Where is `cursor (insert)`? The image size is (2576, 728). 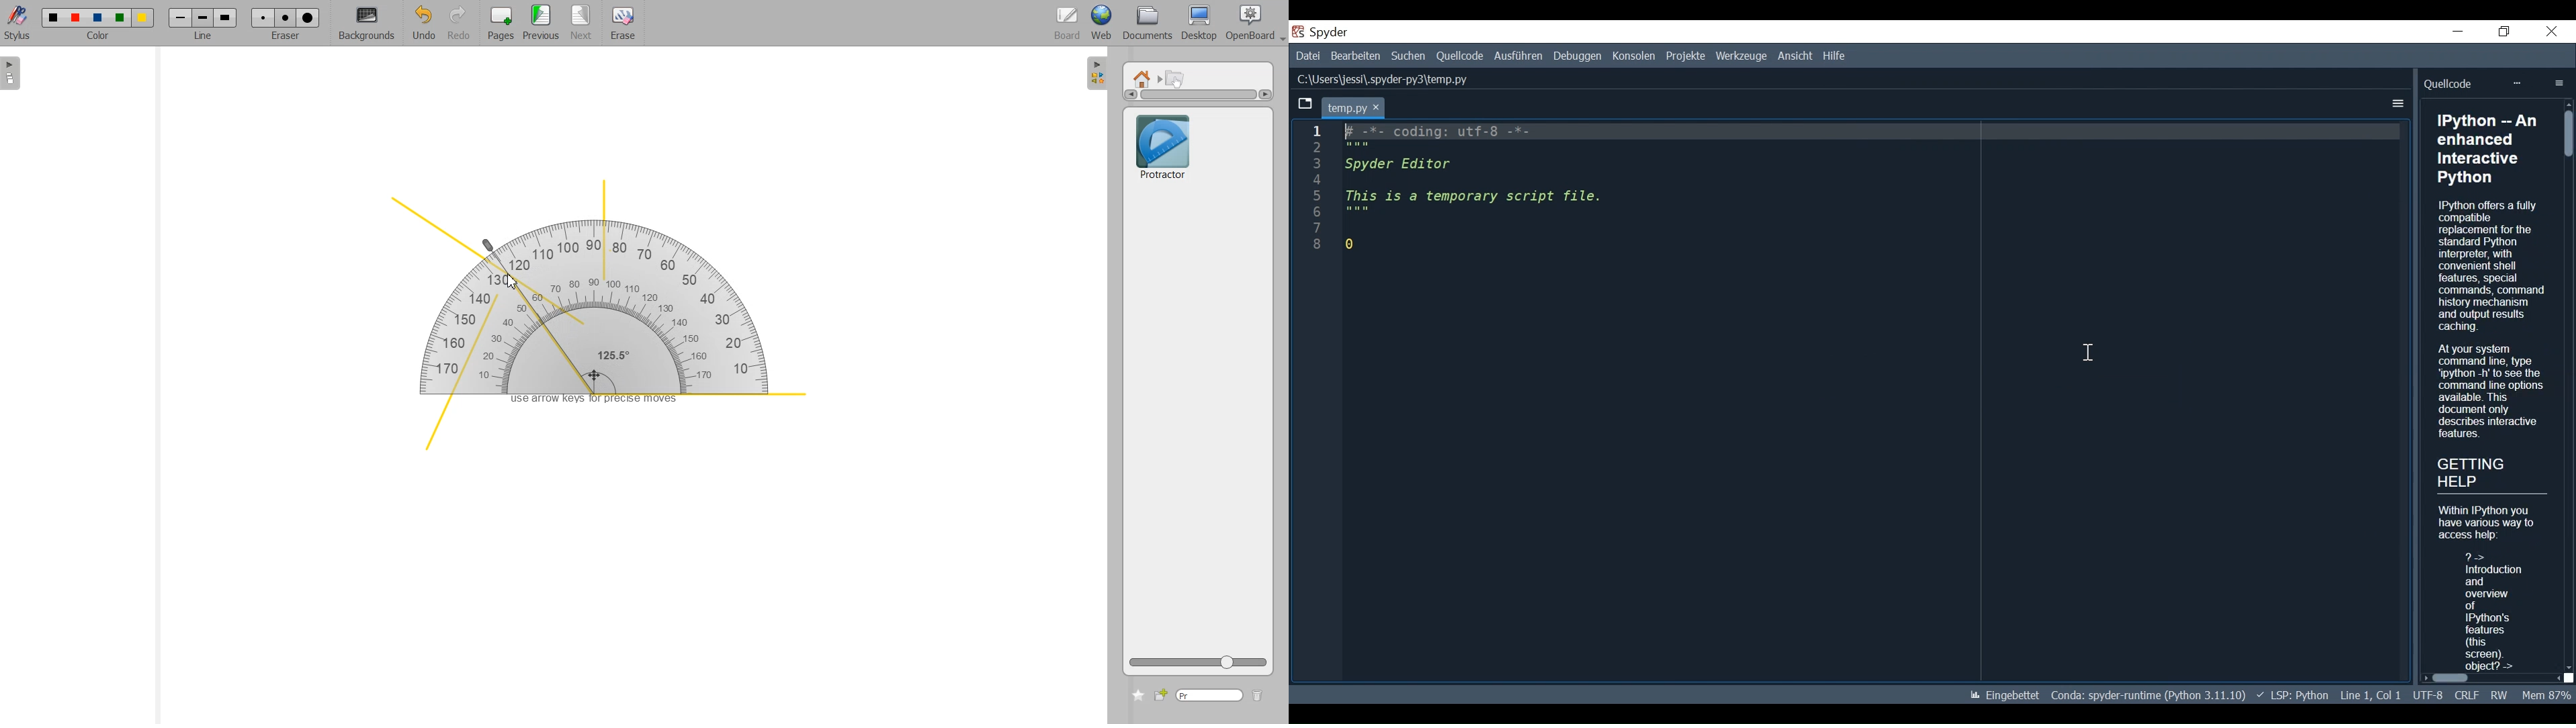
cursor (insert) is located at coordinates (2093, 357).